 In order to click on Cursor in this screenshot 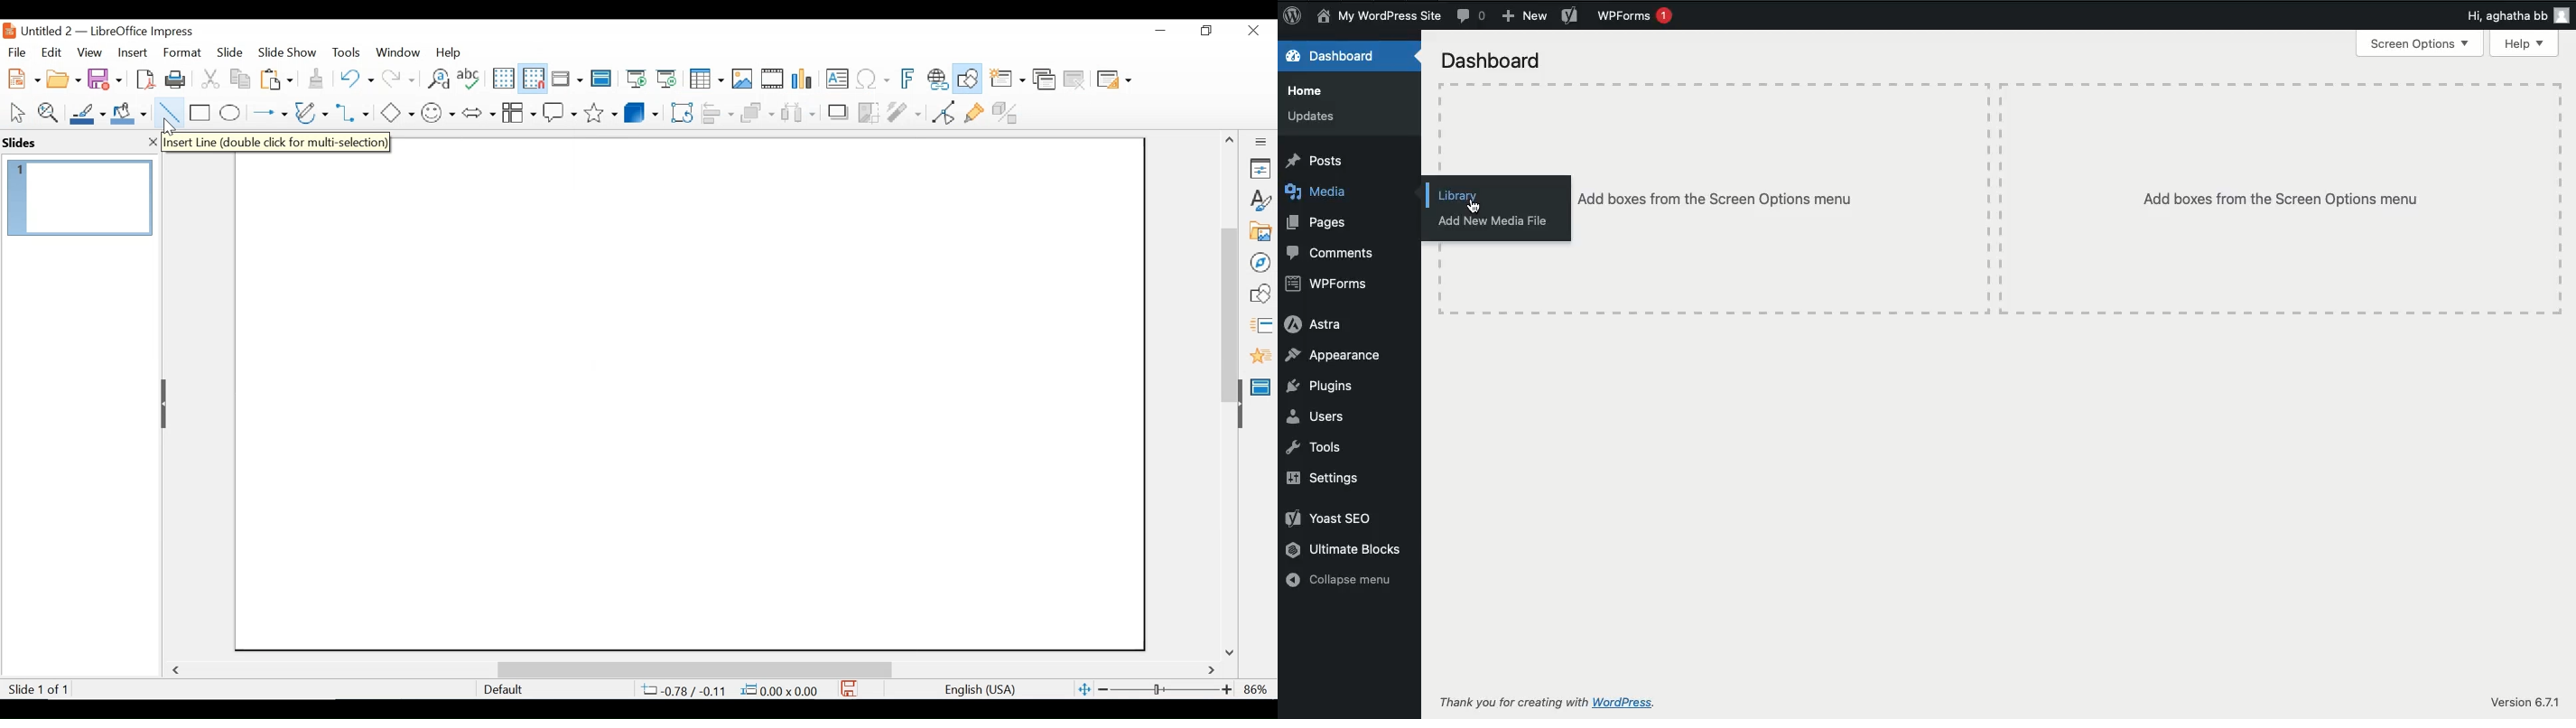, I will do `click(612, 392)`.